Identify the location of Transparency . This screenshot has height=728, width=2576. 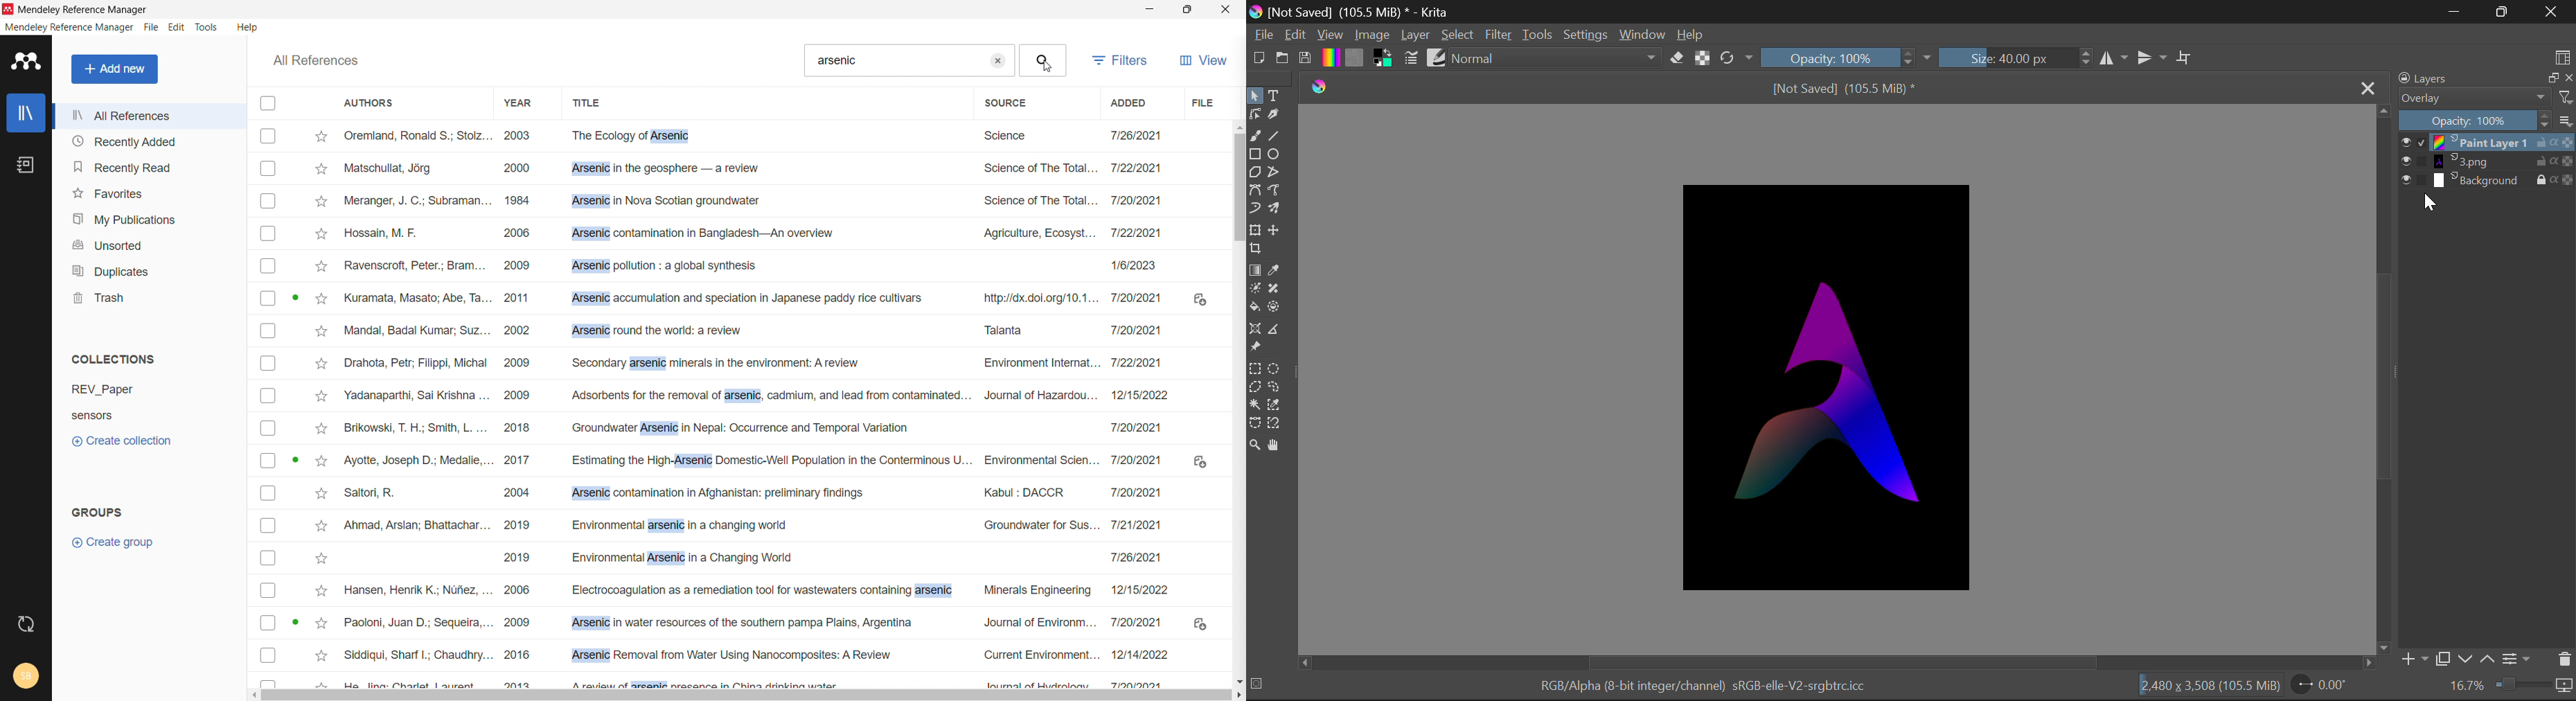
(2568, 161).